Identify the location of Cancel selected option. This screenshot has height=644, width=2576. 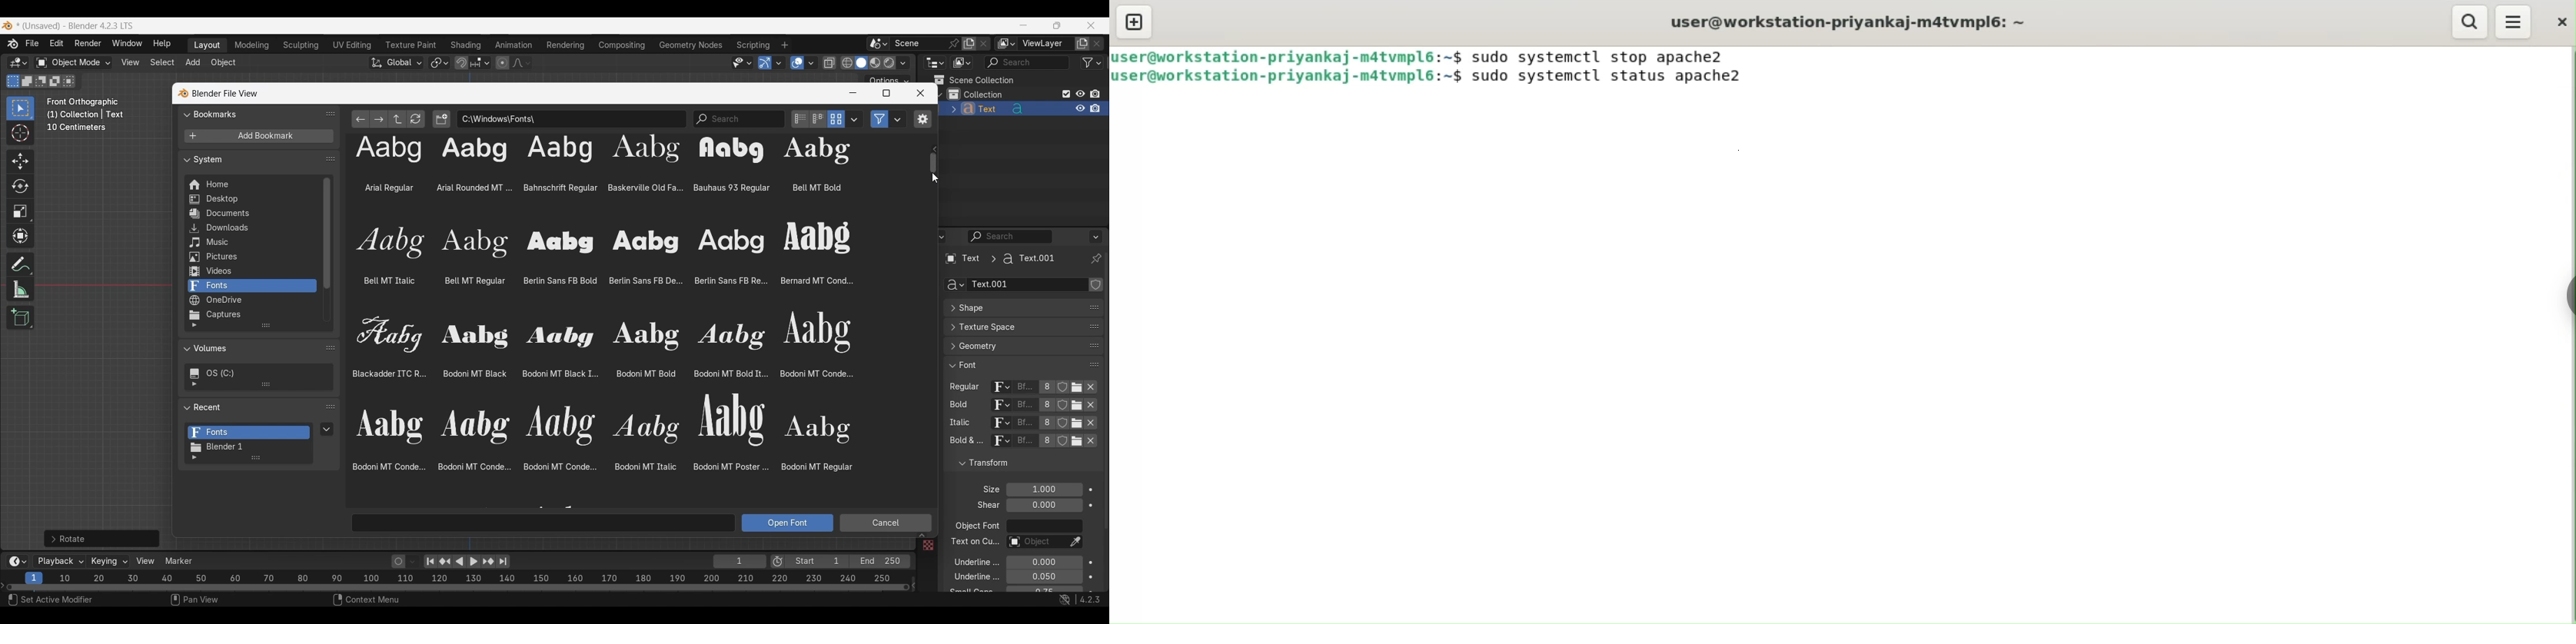
(885, 523).